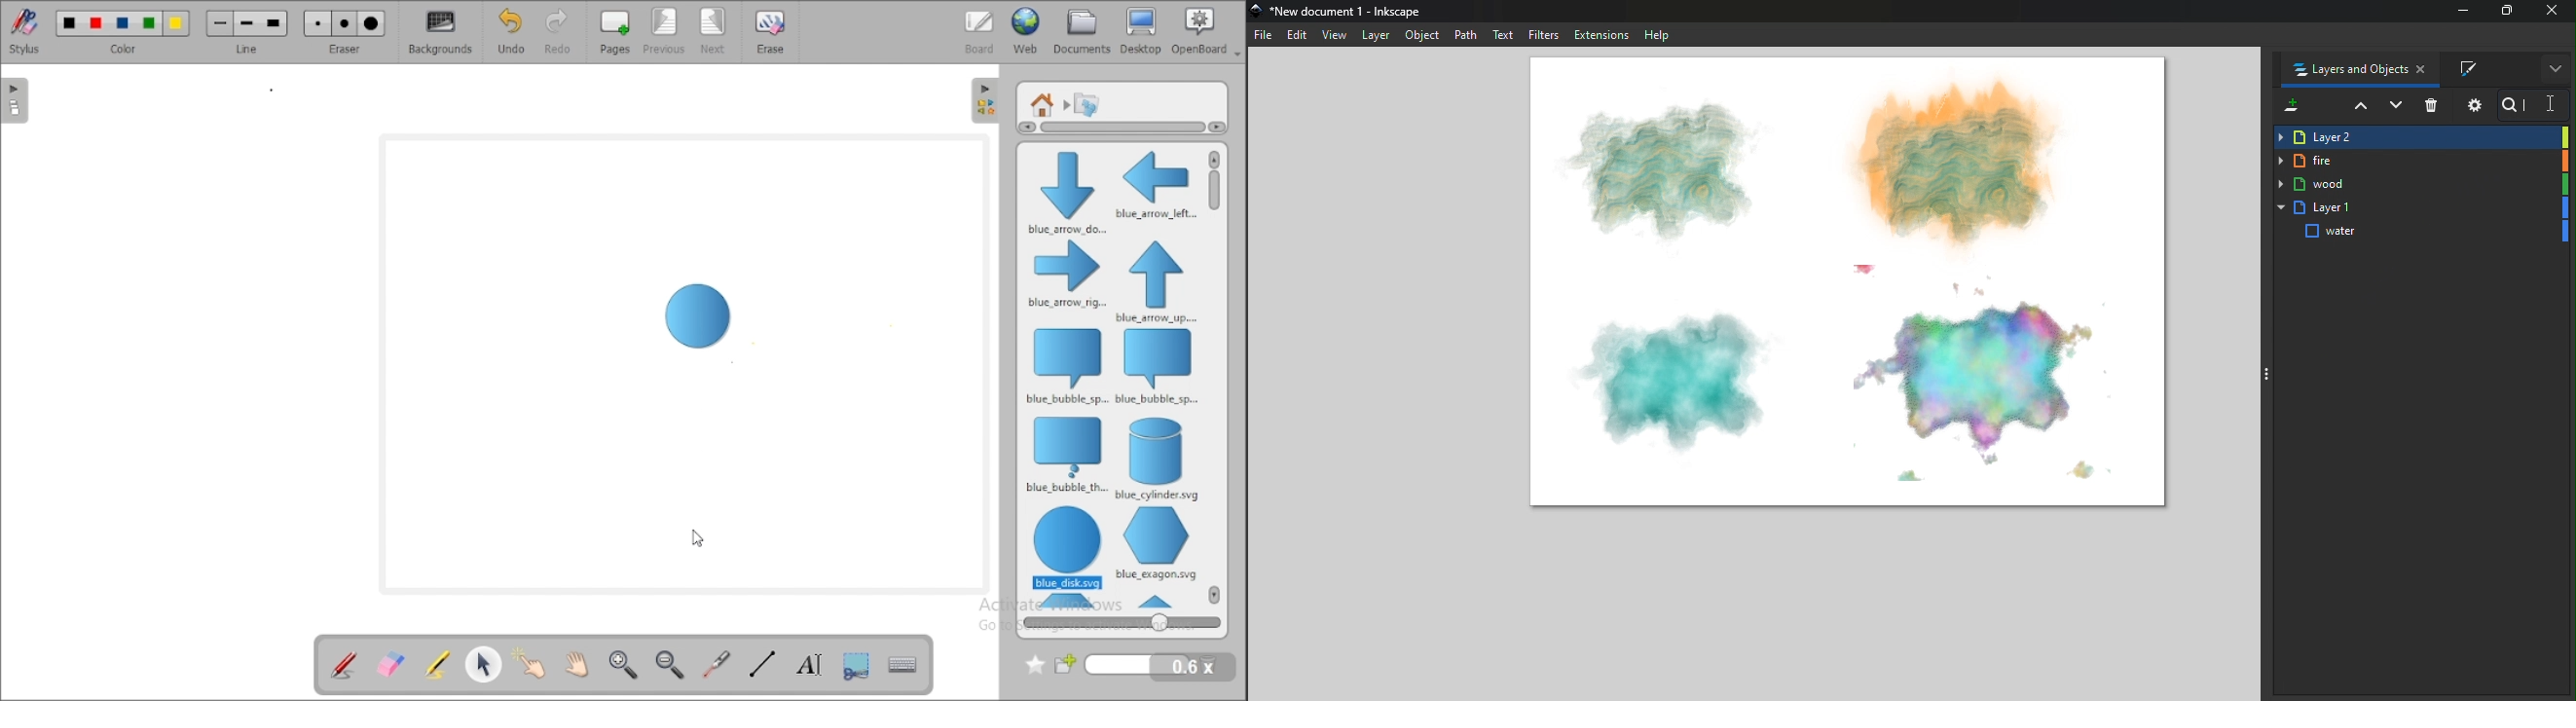 This screenshot has width=2576, height=728. What do you see at coordinates (1215, 377) in the screenshot?
I see `vertical scroll bar` at bounding box center [1215, 377].